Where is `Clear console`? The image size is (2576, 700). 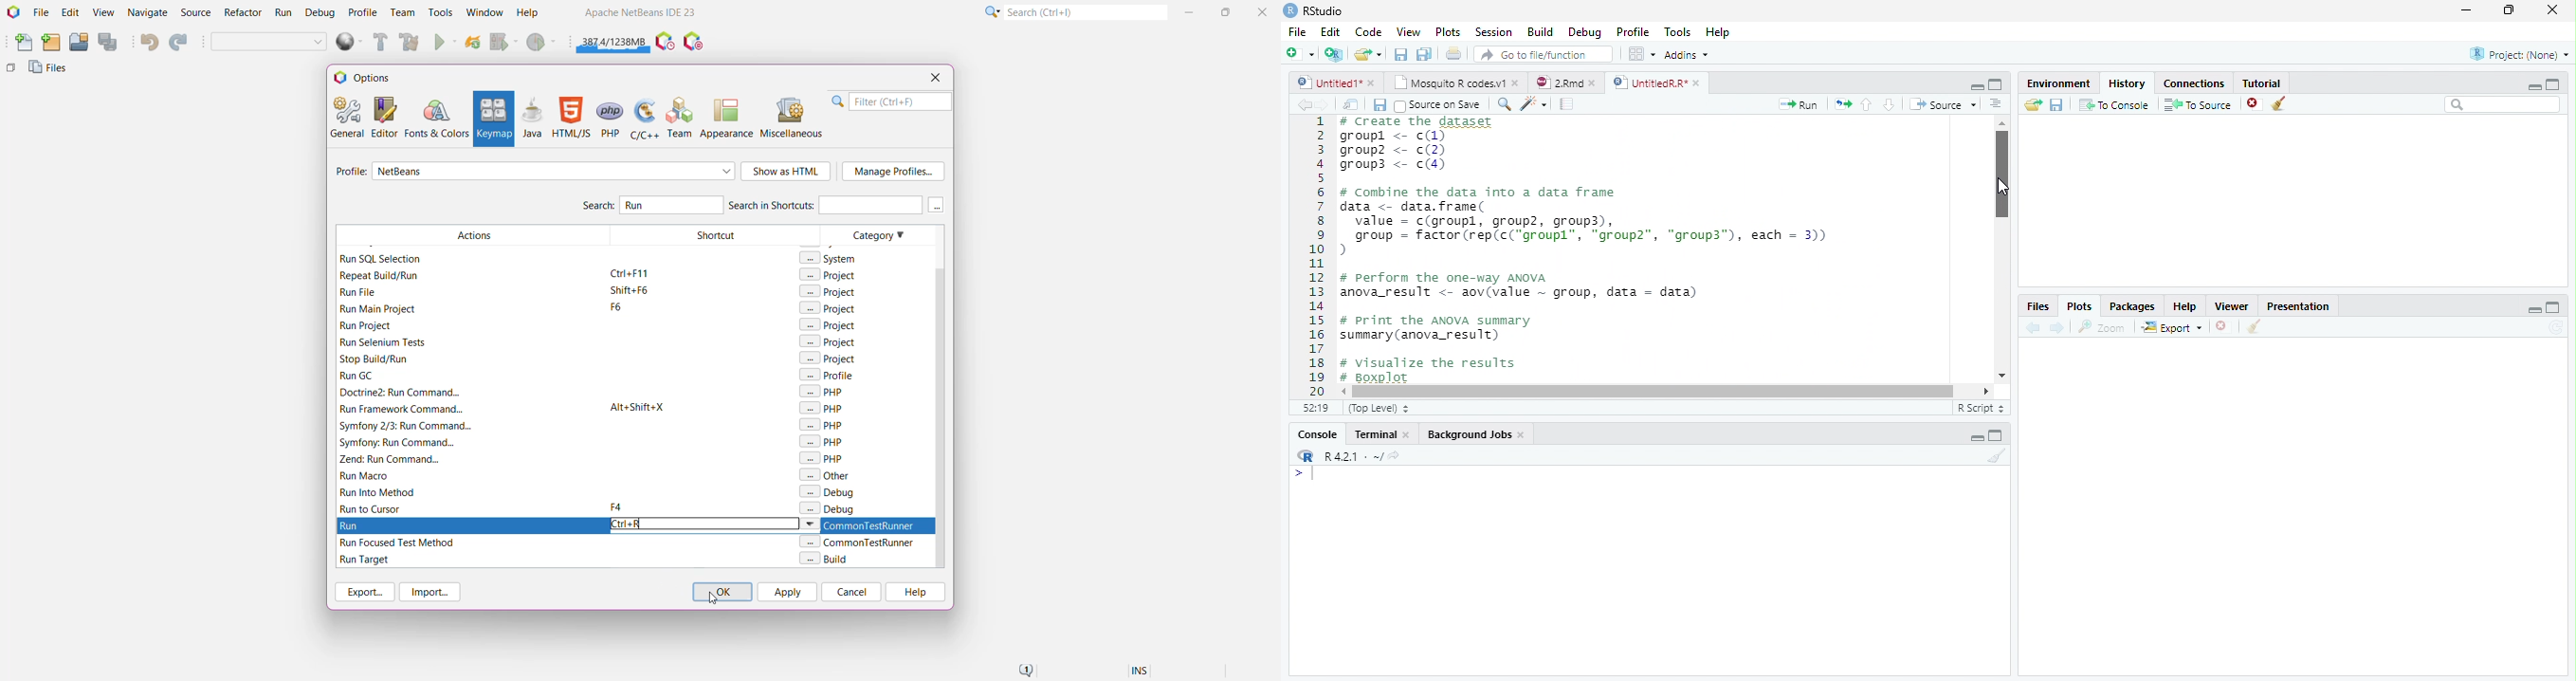 Clear console is located at coordinates (2001, 458).